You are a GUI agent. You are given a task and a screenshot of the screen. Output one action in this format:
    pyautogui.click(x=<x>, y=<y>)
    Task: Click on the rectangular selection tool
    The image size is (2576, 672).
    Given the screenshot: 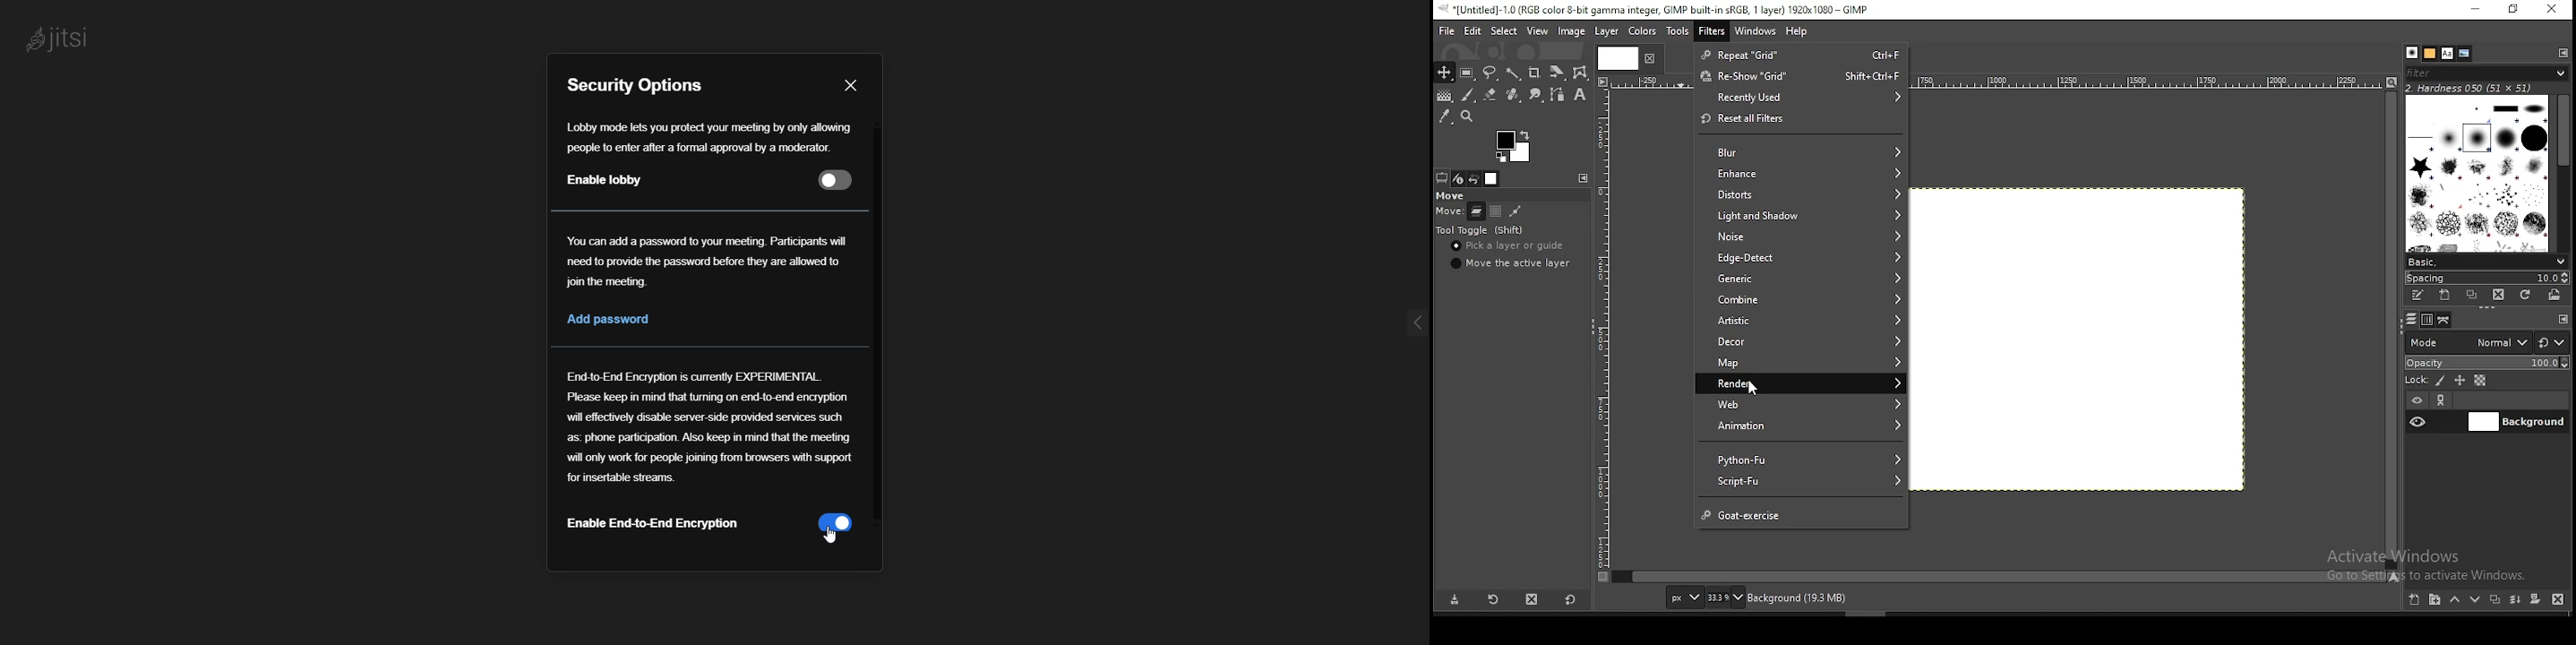 What is the action you would take?
    pyautogui.click(x=1468, y=73)
    